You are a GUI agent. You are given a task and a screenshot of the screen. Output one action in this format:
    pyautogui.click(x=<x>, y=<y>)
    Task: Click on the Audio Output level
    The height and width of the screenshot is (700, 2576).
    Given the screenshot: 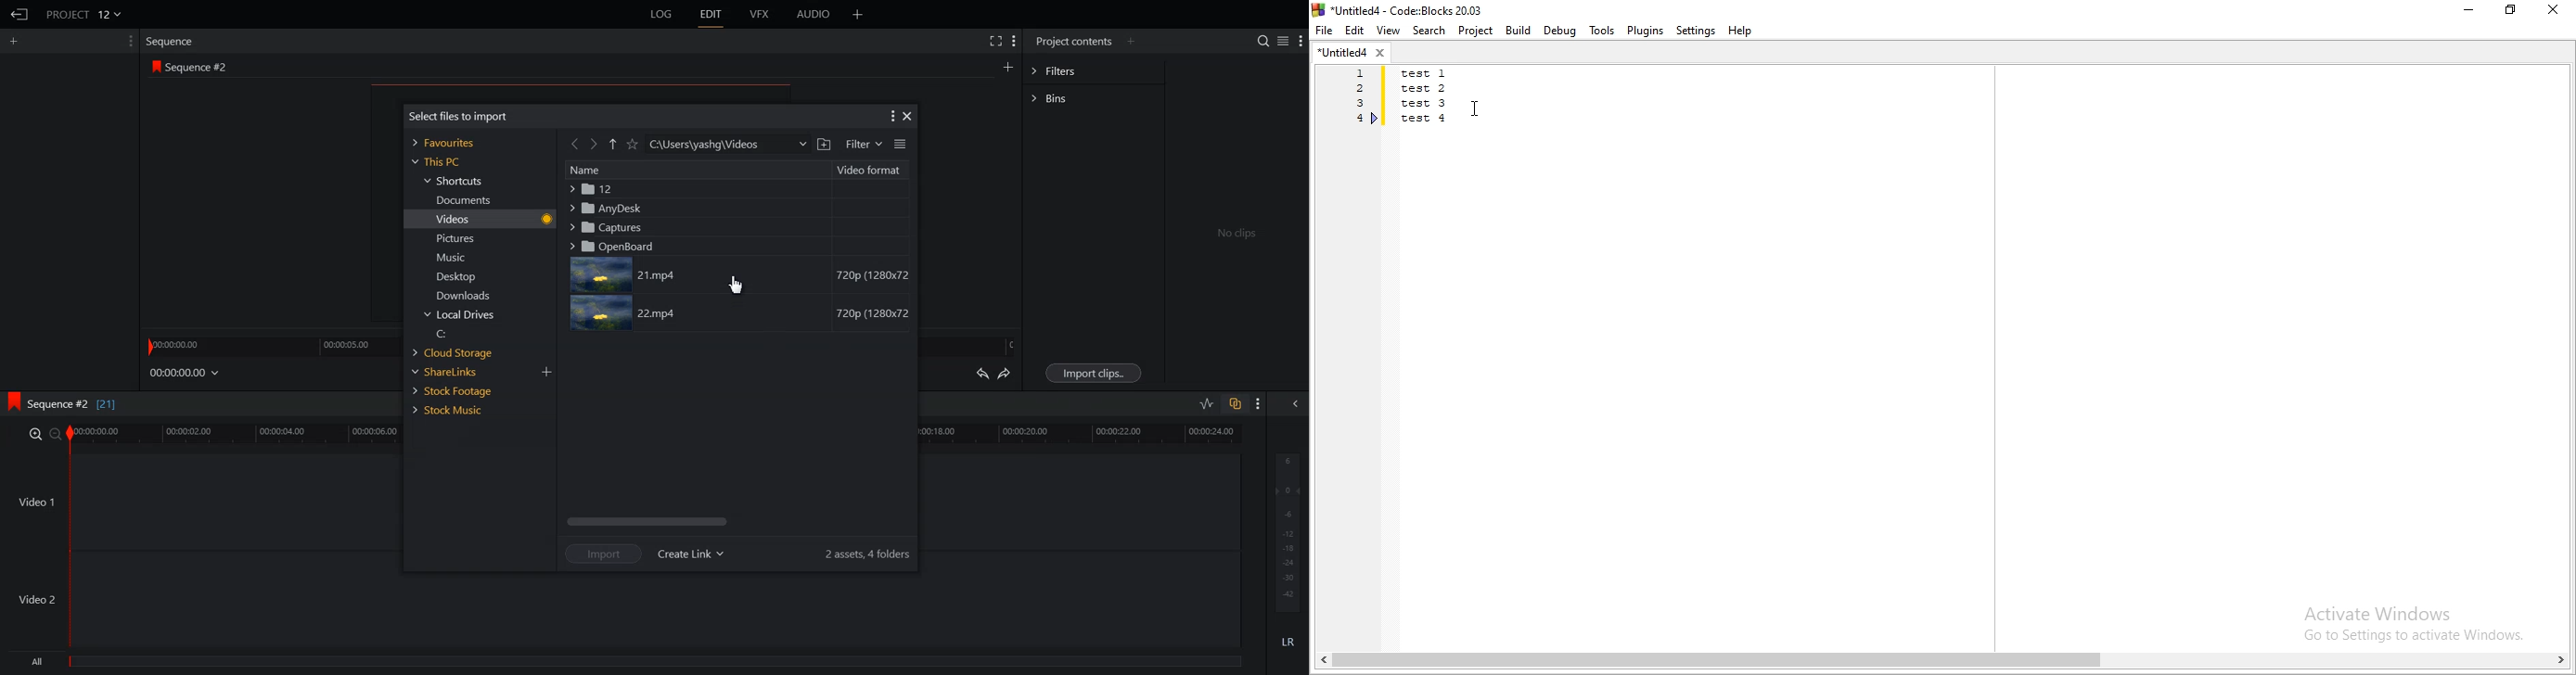 What is the action you would take?
    pyautogui.click(x=1286, y=532)
    